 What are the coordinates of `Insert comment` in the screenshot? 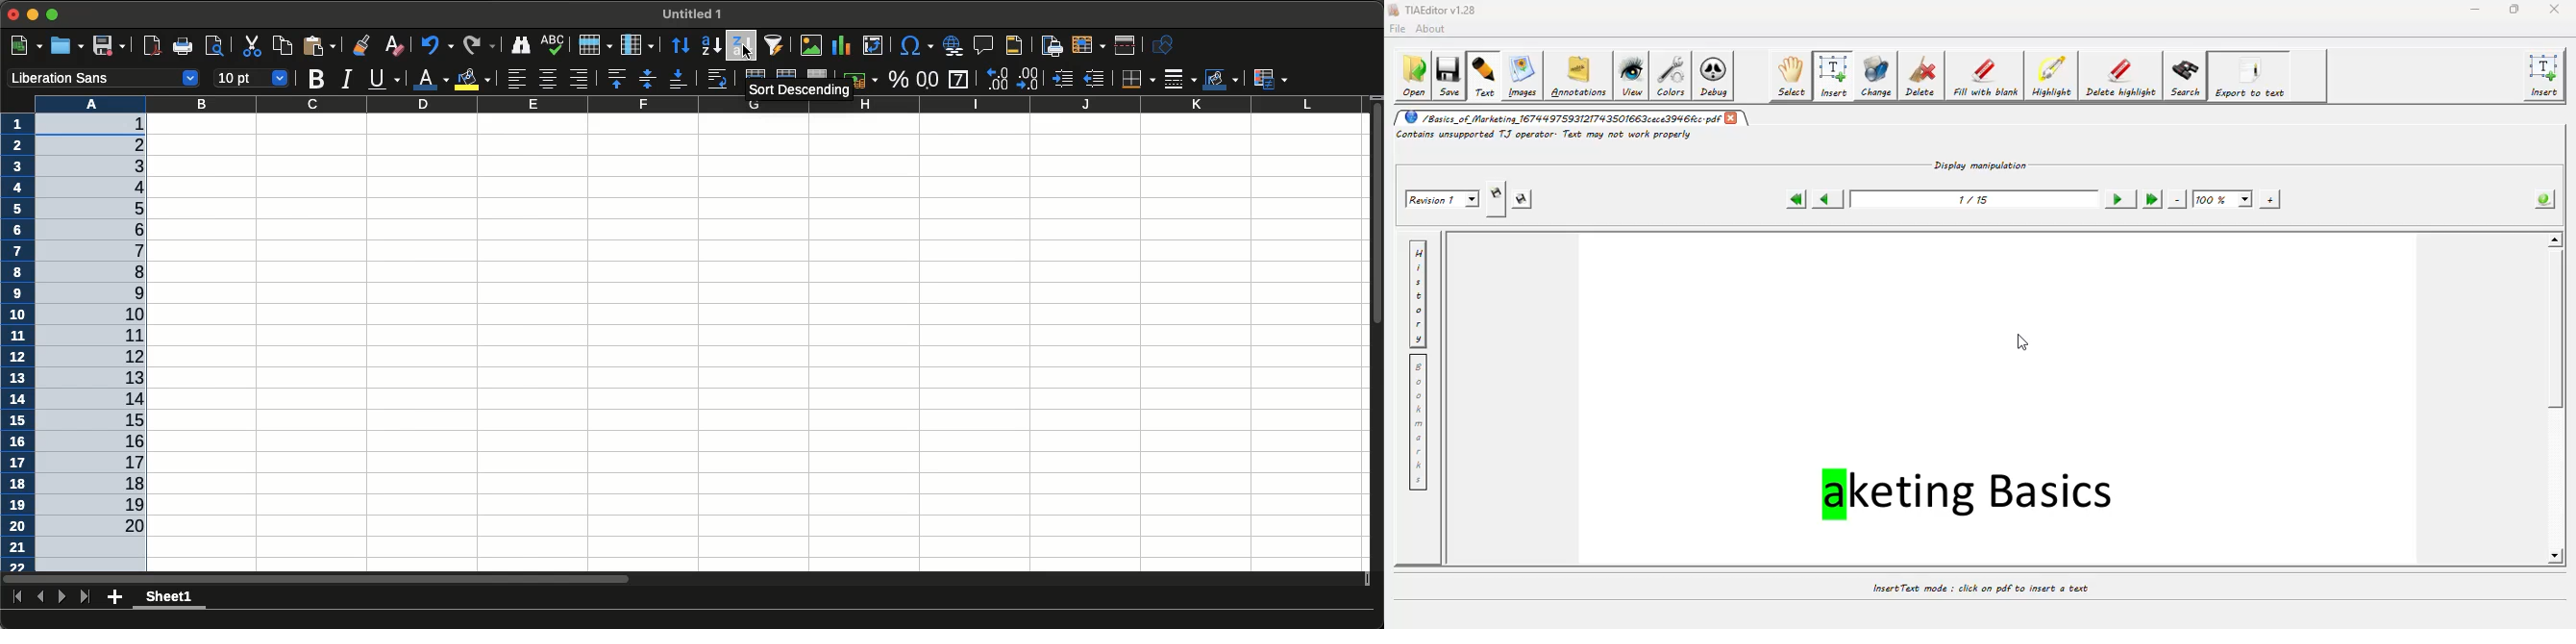 It's located at (983, 45).